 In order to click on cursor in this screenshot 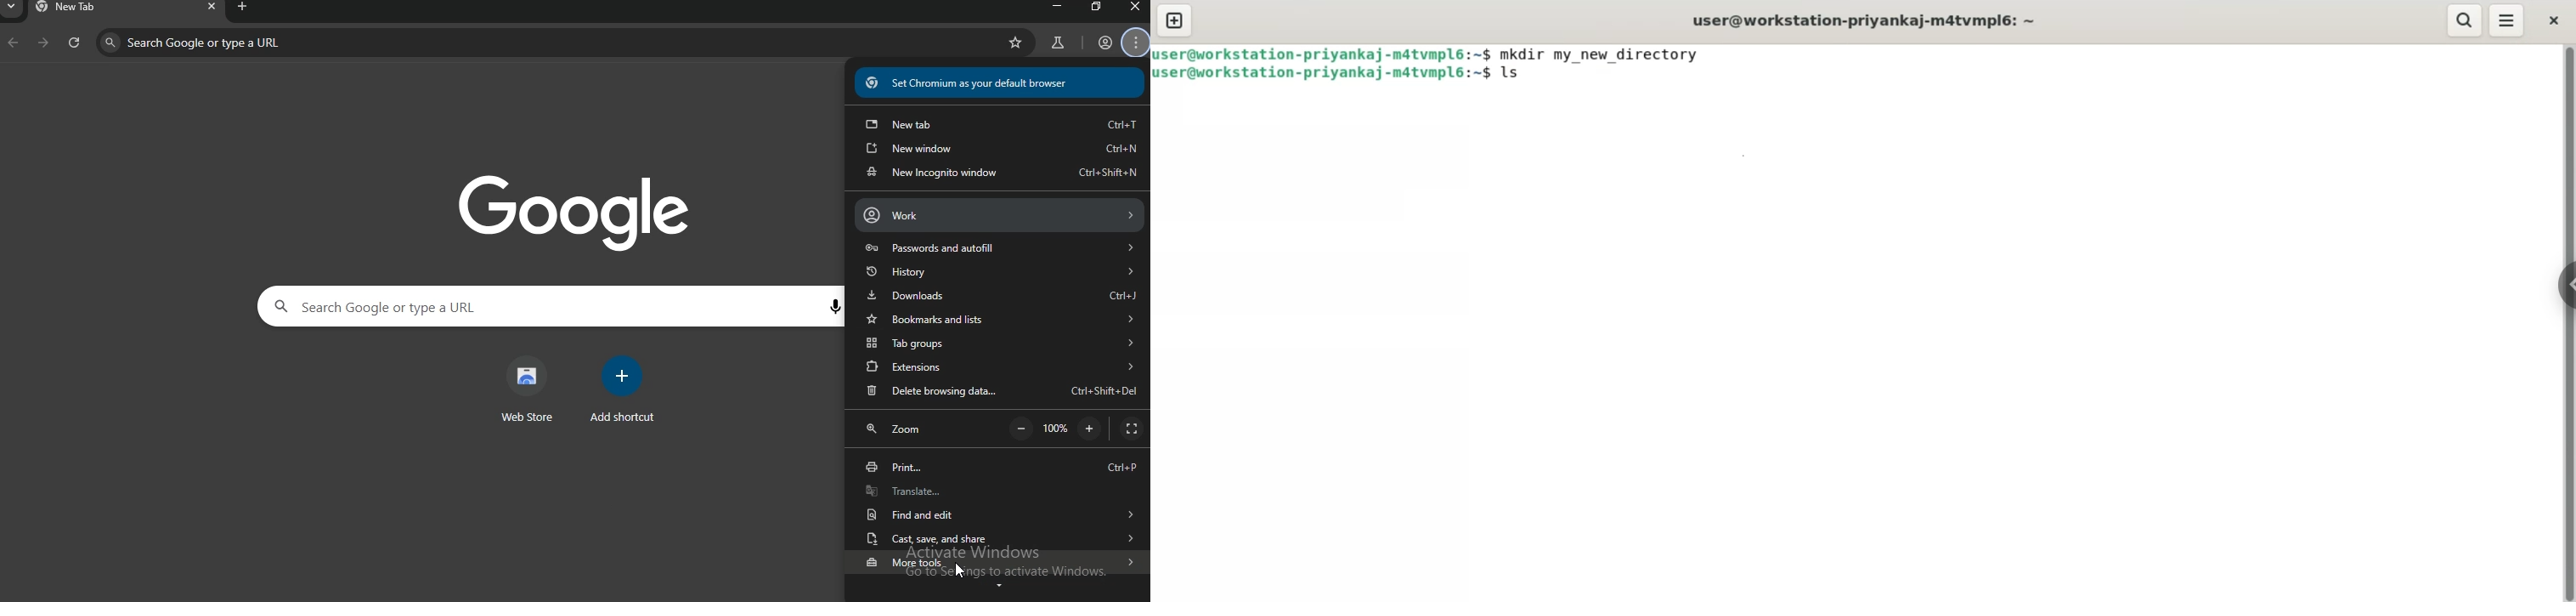, I will do `click(961, 575)`.